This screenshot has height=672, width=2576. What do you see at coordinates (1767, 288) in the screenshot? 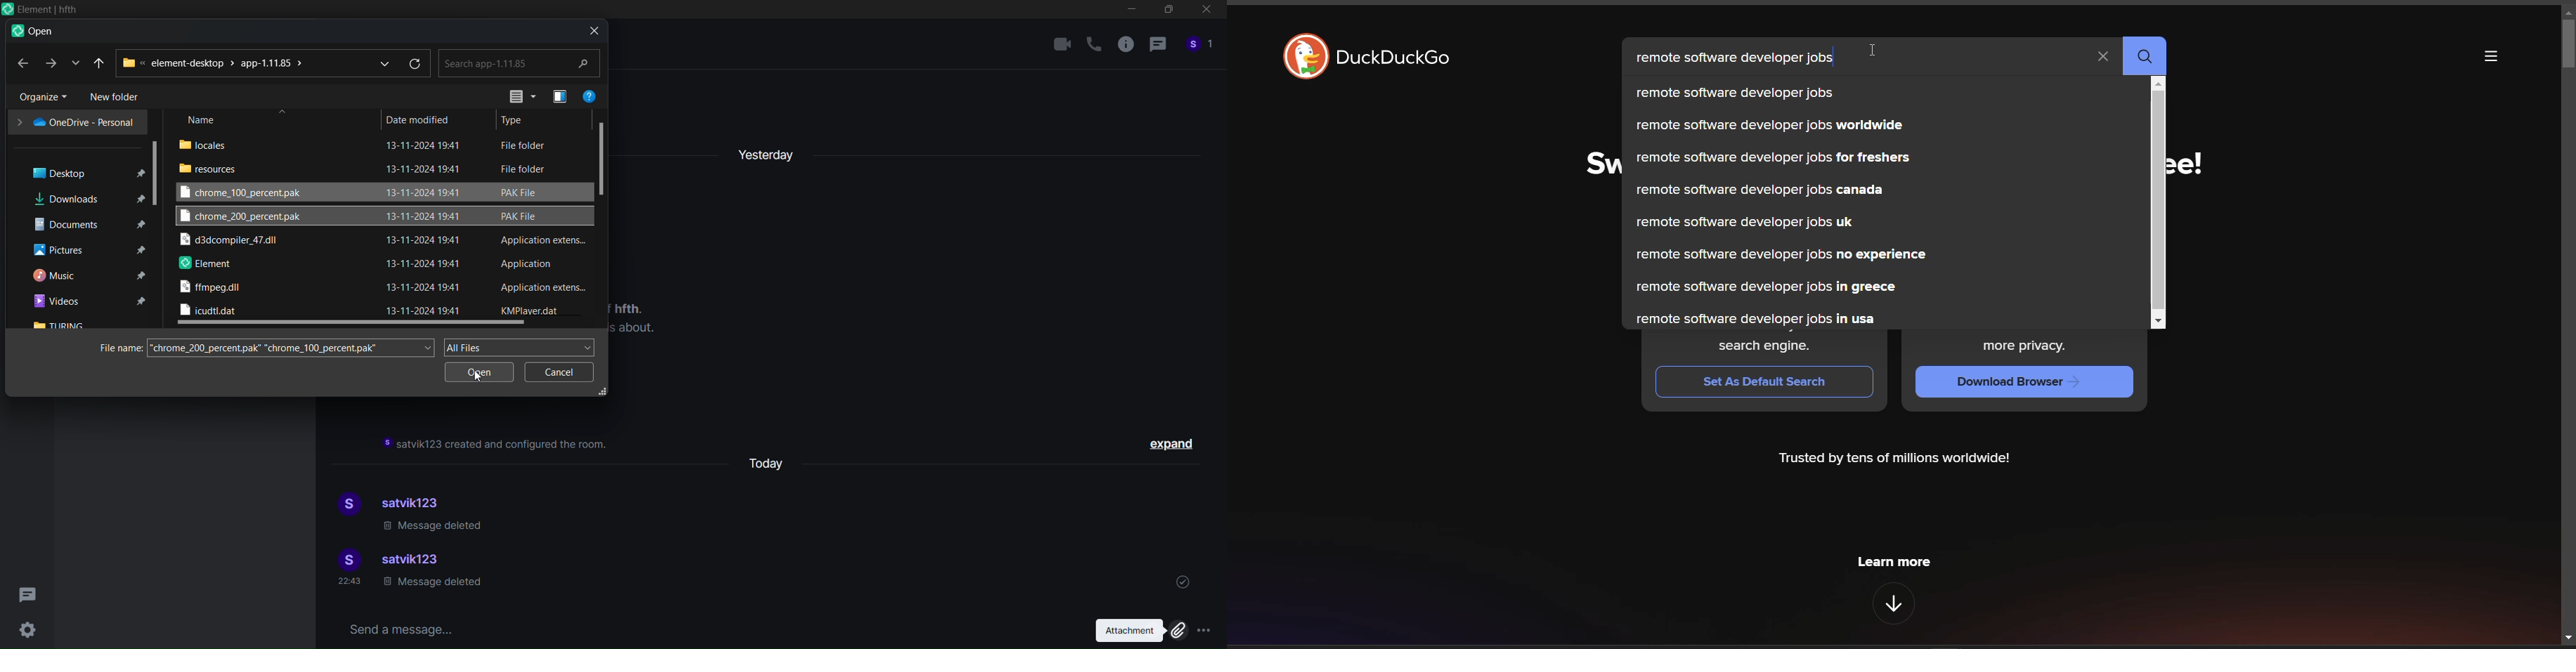
I see `remote software developer jobs in greece` at bounding box center [1767, 288].